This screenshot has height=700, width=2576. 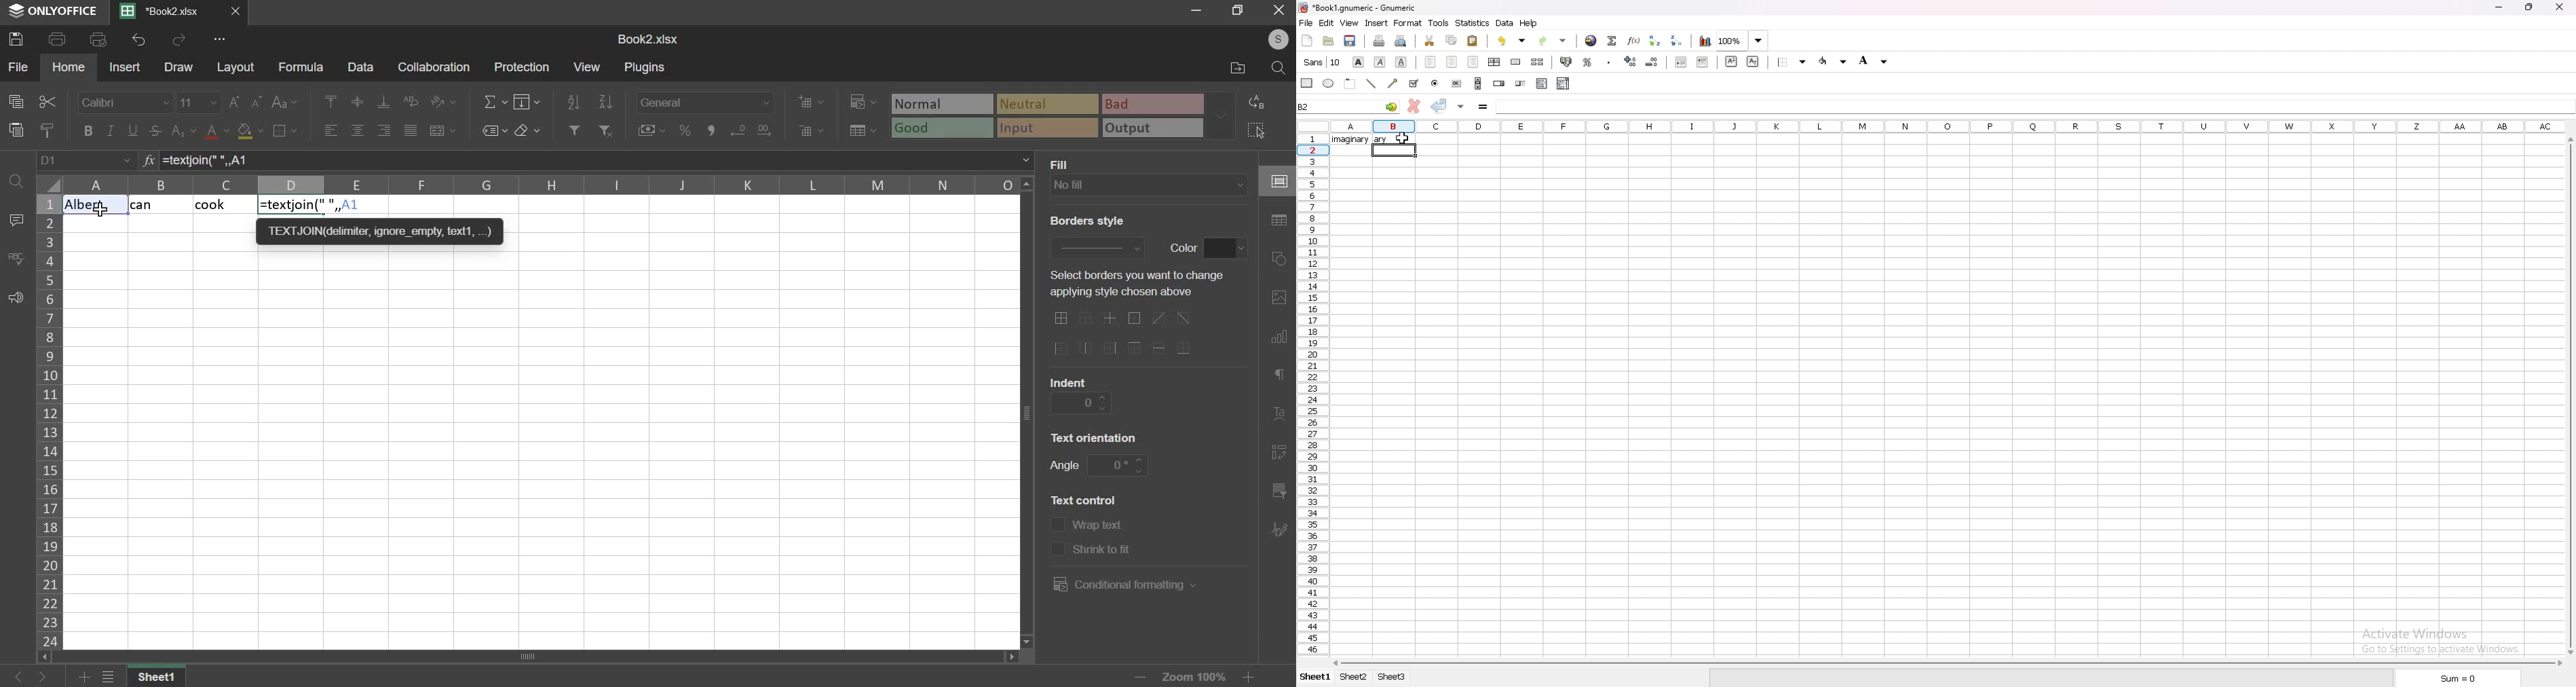 I want to click on spin button, so click(x=1499, y=83).